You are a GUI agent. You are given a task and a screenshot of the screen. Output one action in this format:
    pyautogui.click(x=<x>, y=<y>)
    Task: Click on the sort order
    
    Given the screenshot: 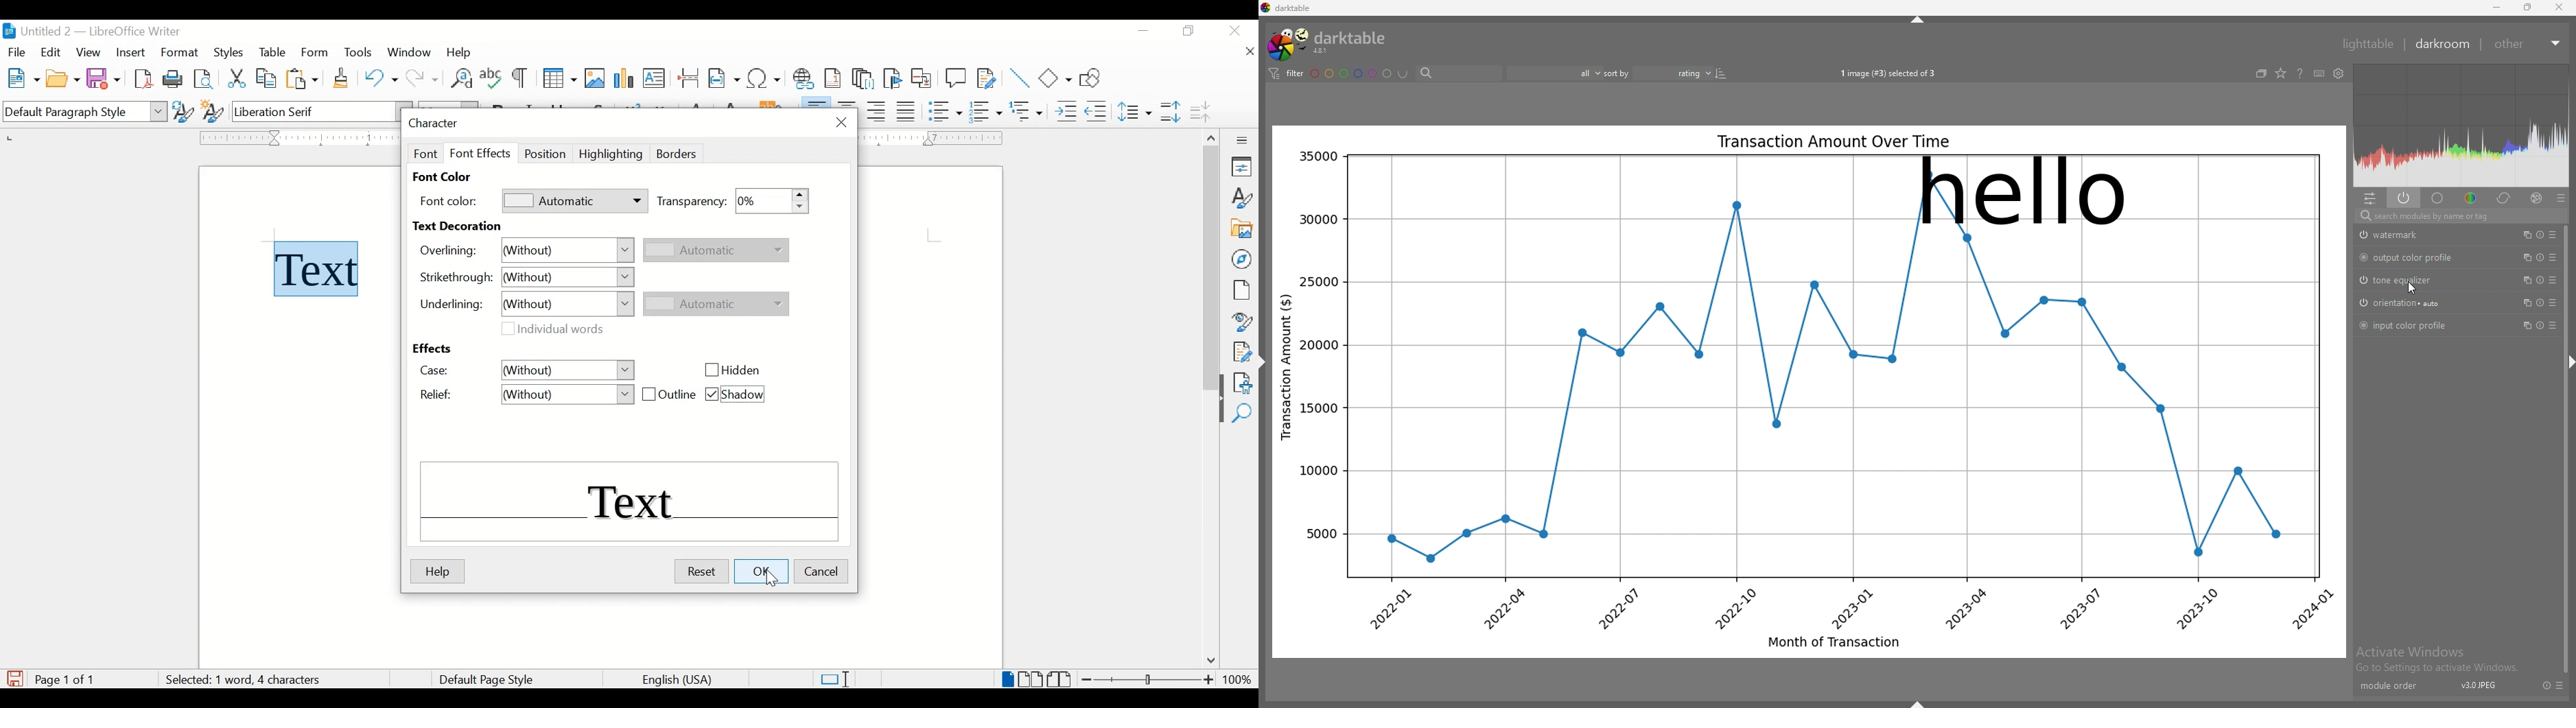 What is the action you would take?
    pyautogui.click(x=1673, y=73)
    